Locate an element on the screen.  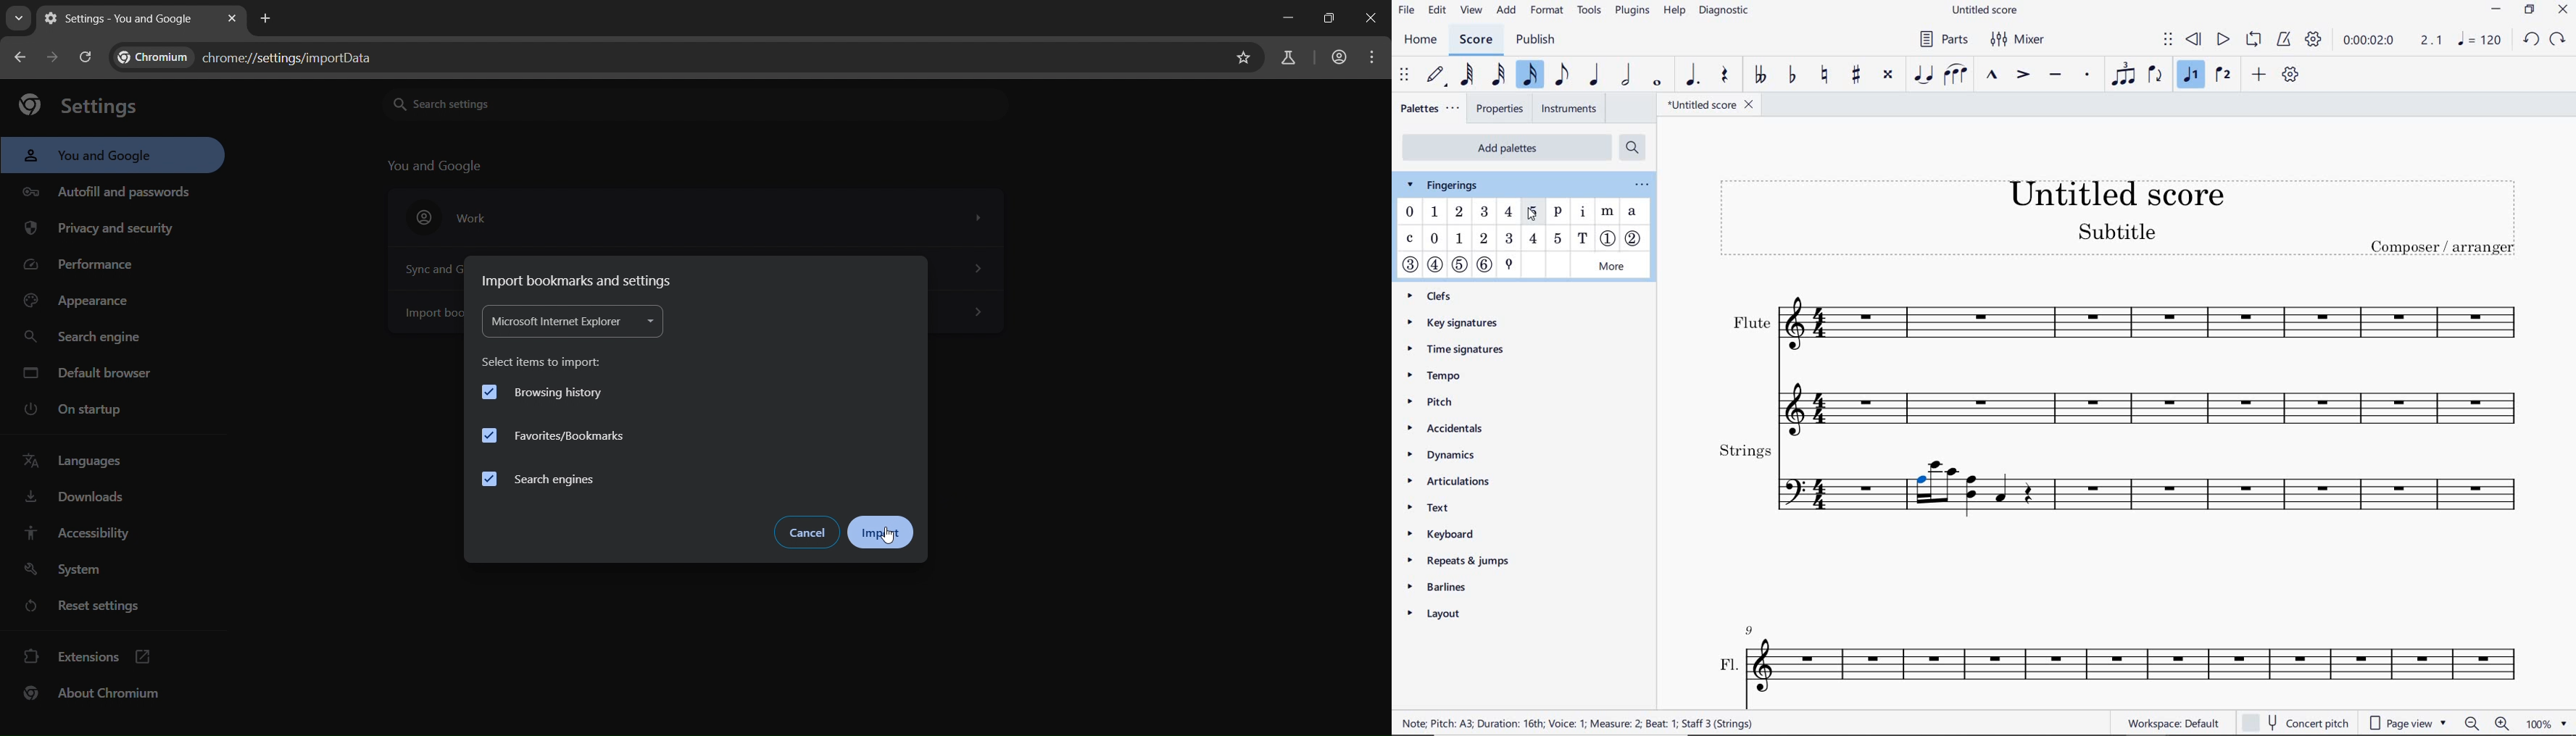
64th note is located at coordinates (1469, 73).